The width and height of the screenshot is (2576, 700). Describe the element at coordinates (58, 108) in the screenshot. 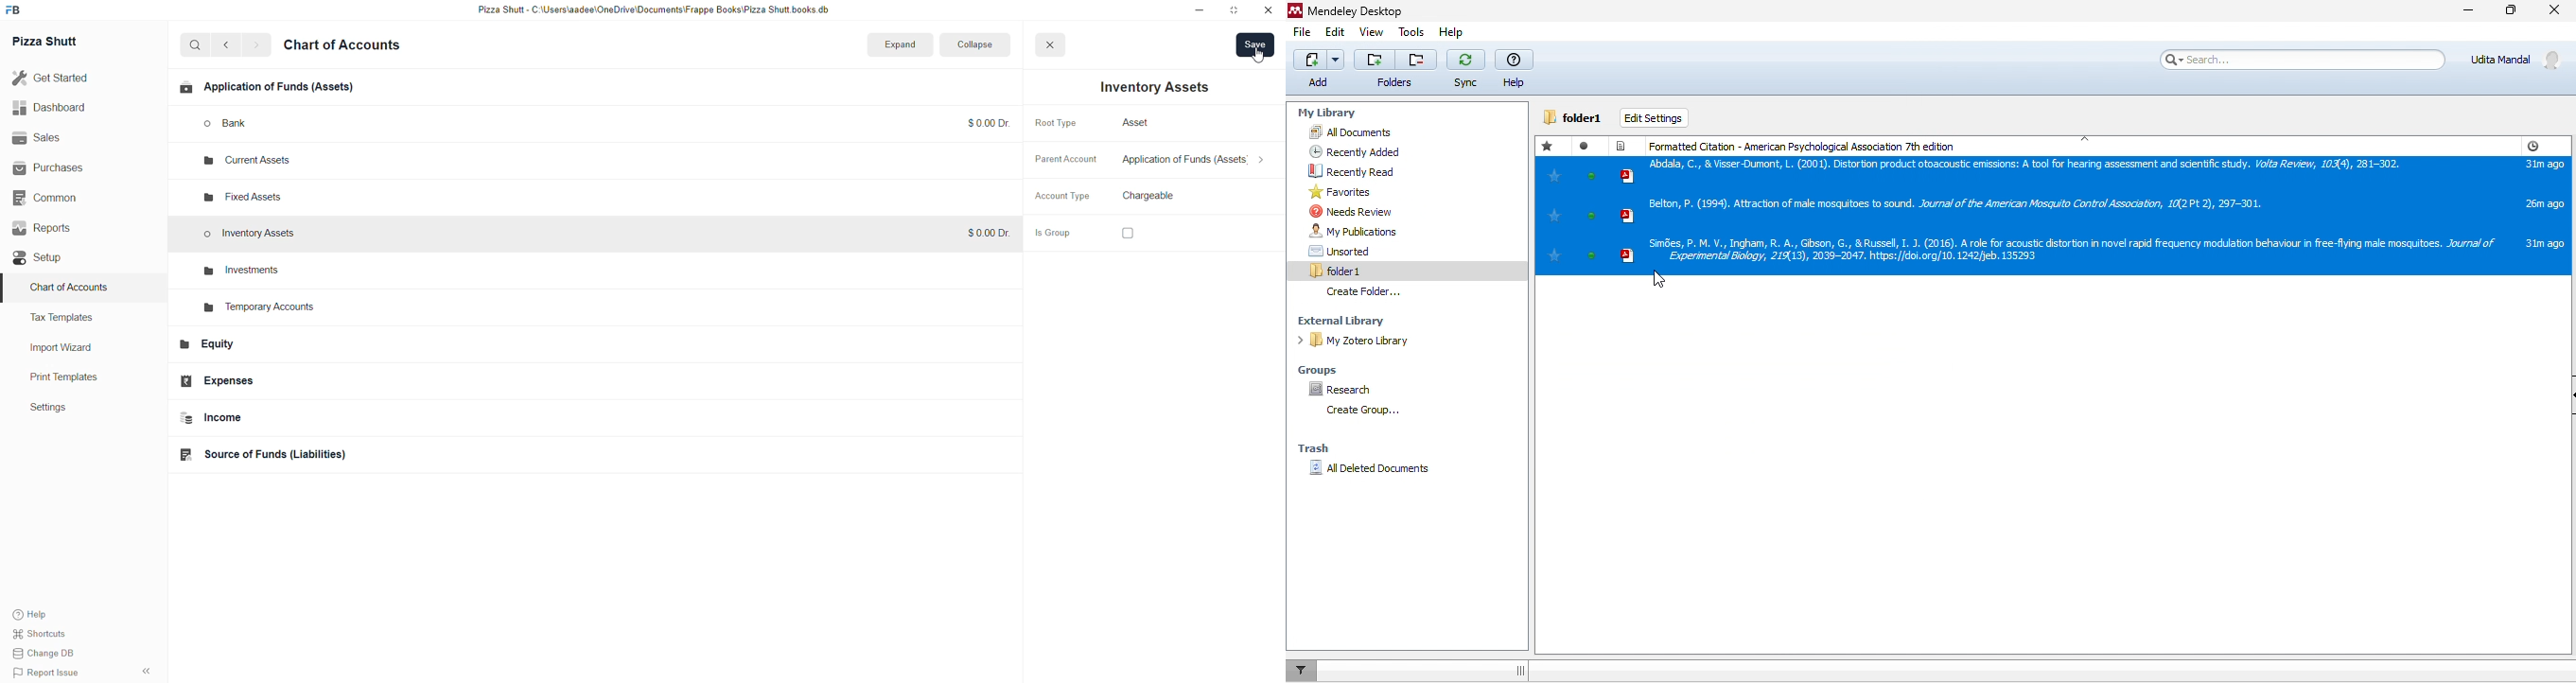

I see `Dashboard ` at that location.